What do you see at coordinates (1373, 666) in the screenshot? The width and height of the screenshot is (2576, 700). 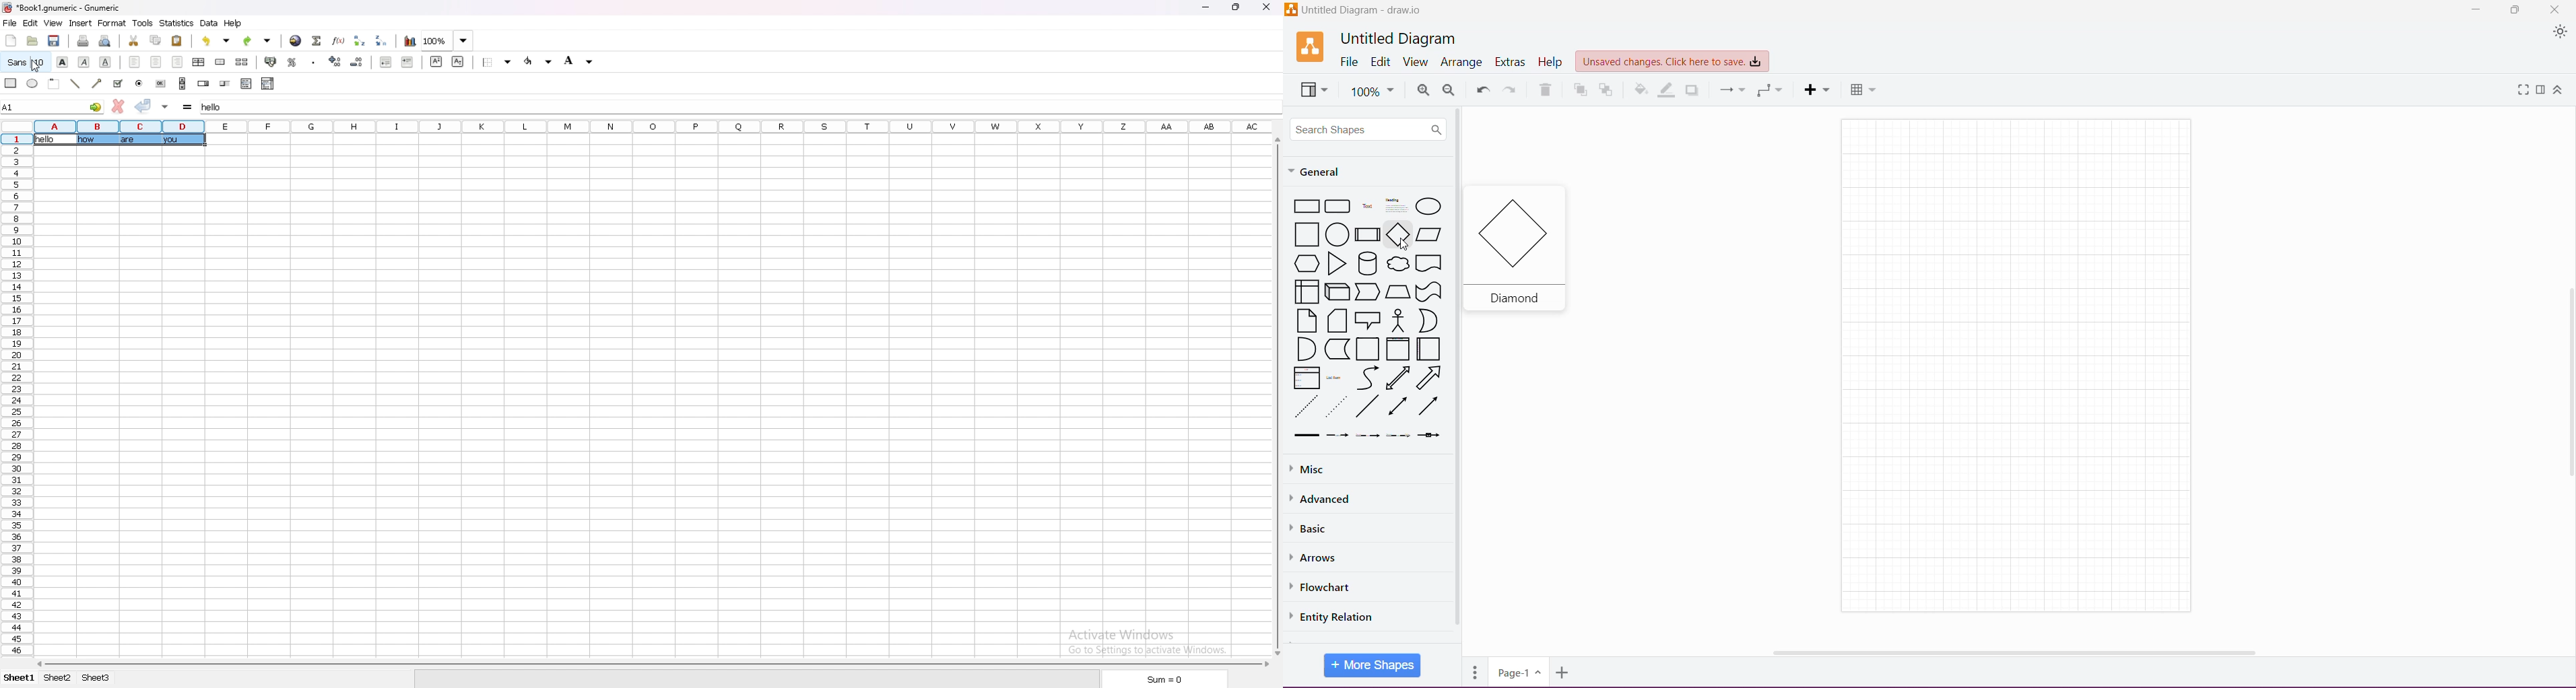 I see `More Shapes` at bounding box center [1373, 666].